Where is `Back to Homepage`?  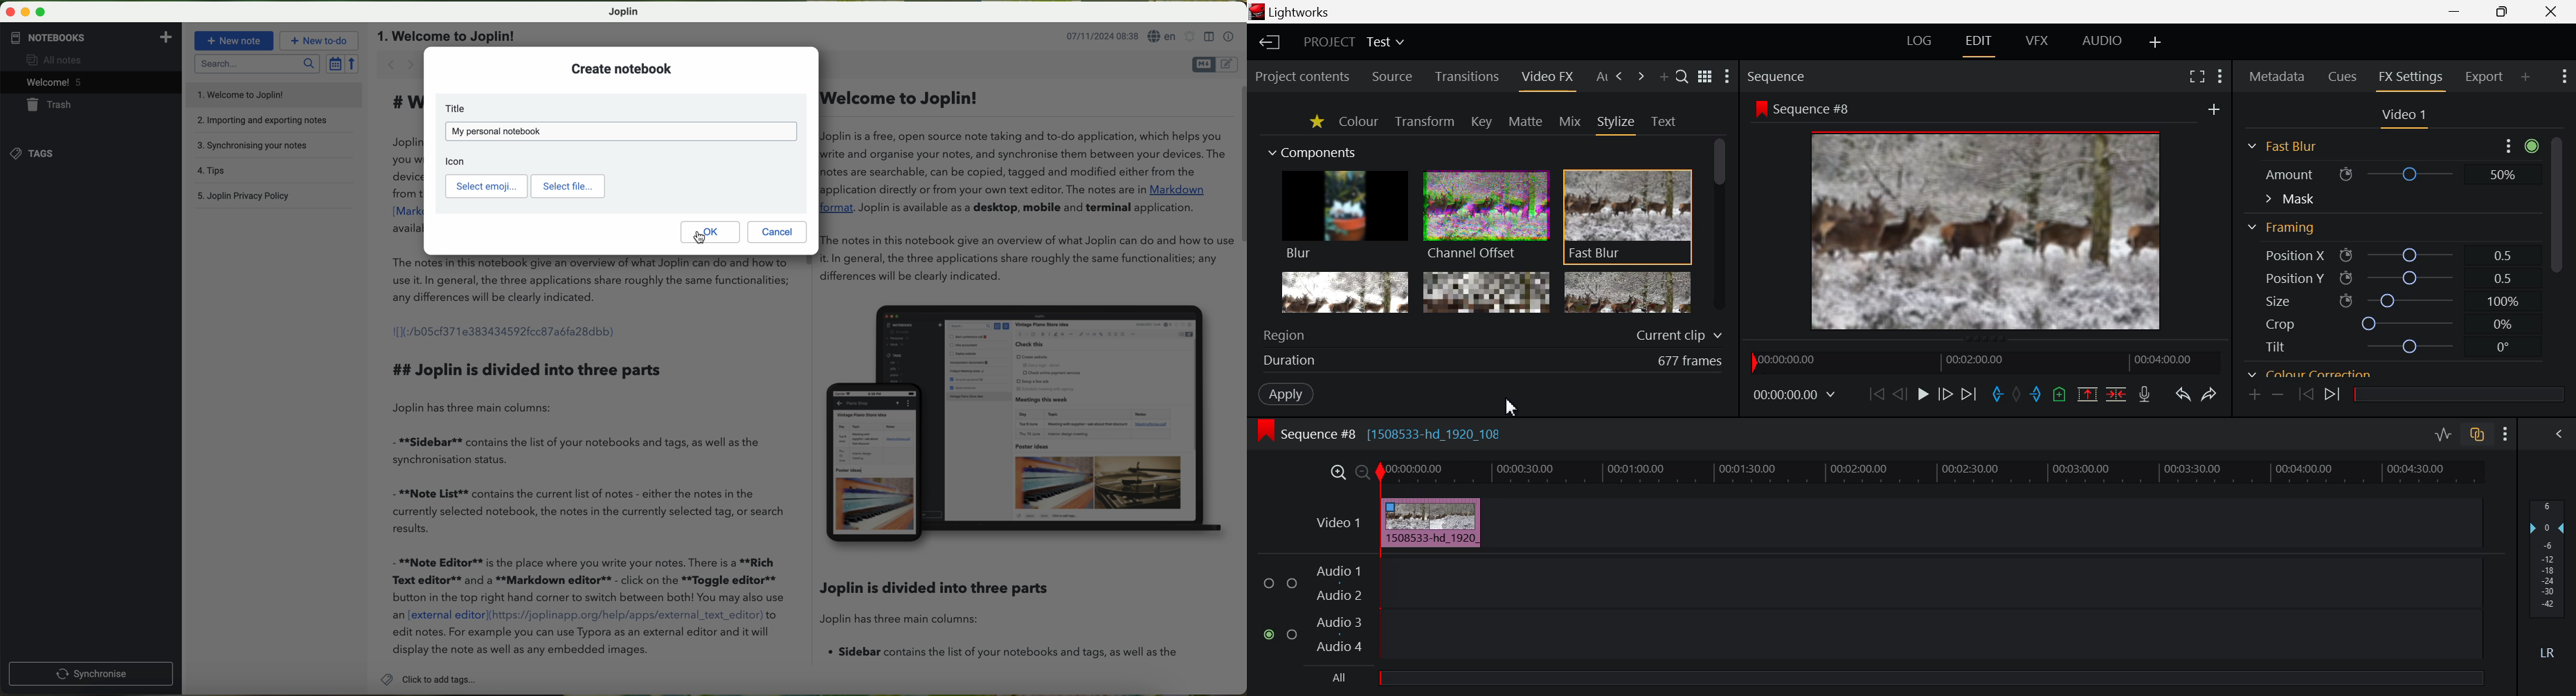
Back to Homepage is located at coordinates (1266, 44).